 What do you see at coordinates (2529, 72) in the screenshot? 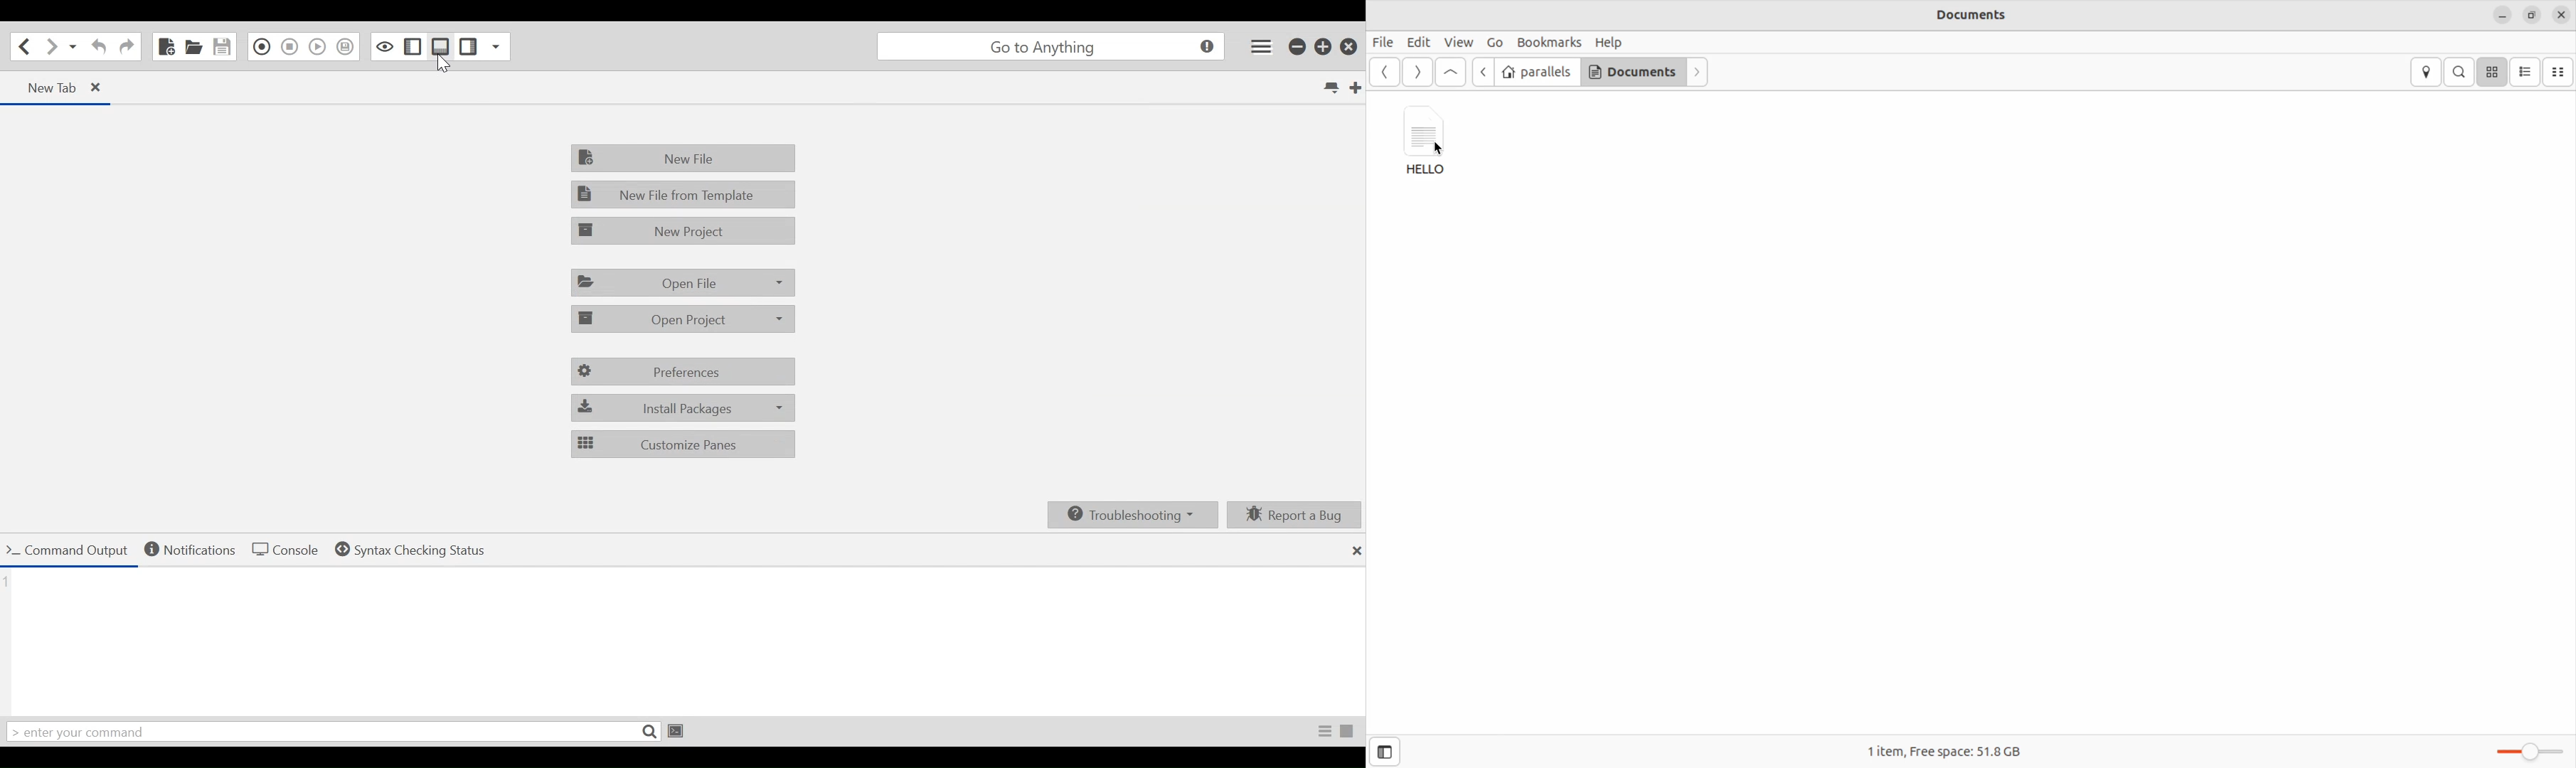
I see `list view` at bounding box center [2529, 72].